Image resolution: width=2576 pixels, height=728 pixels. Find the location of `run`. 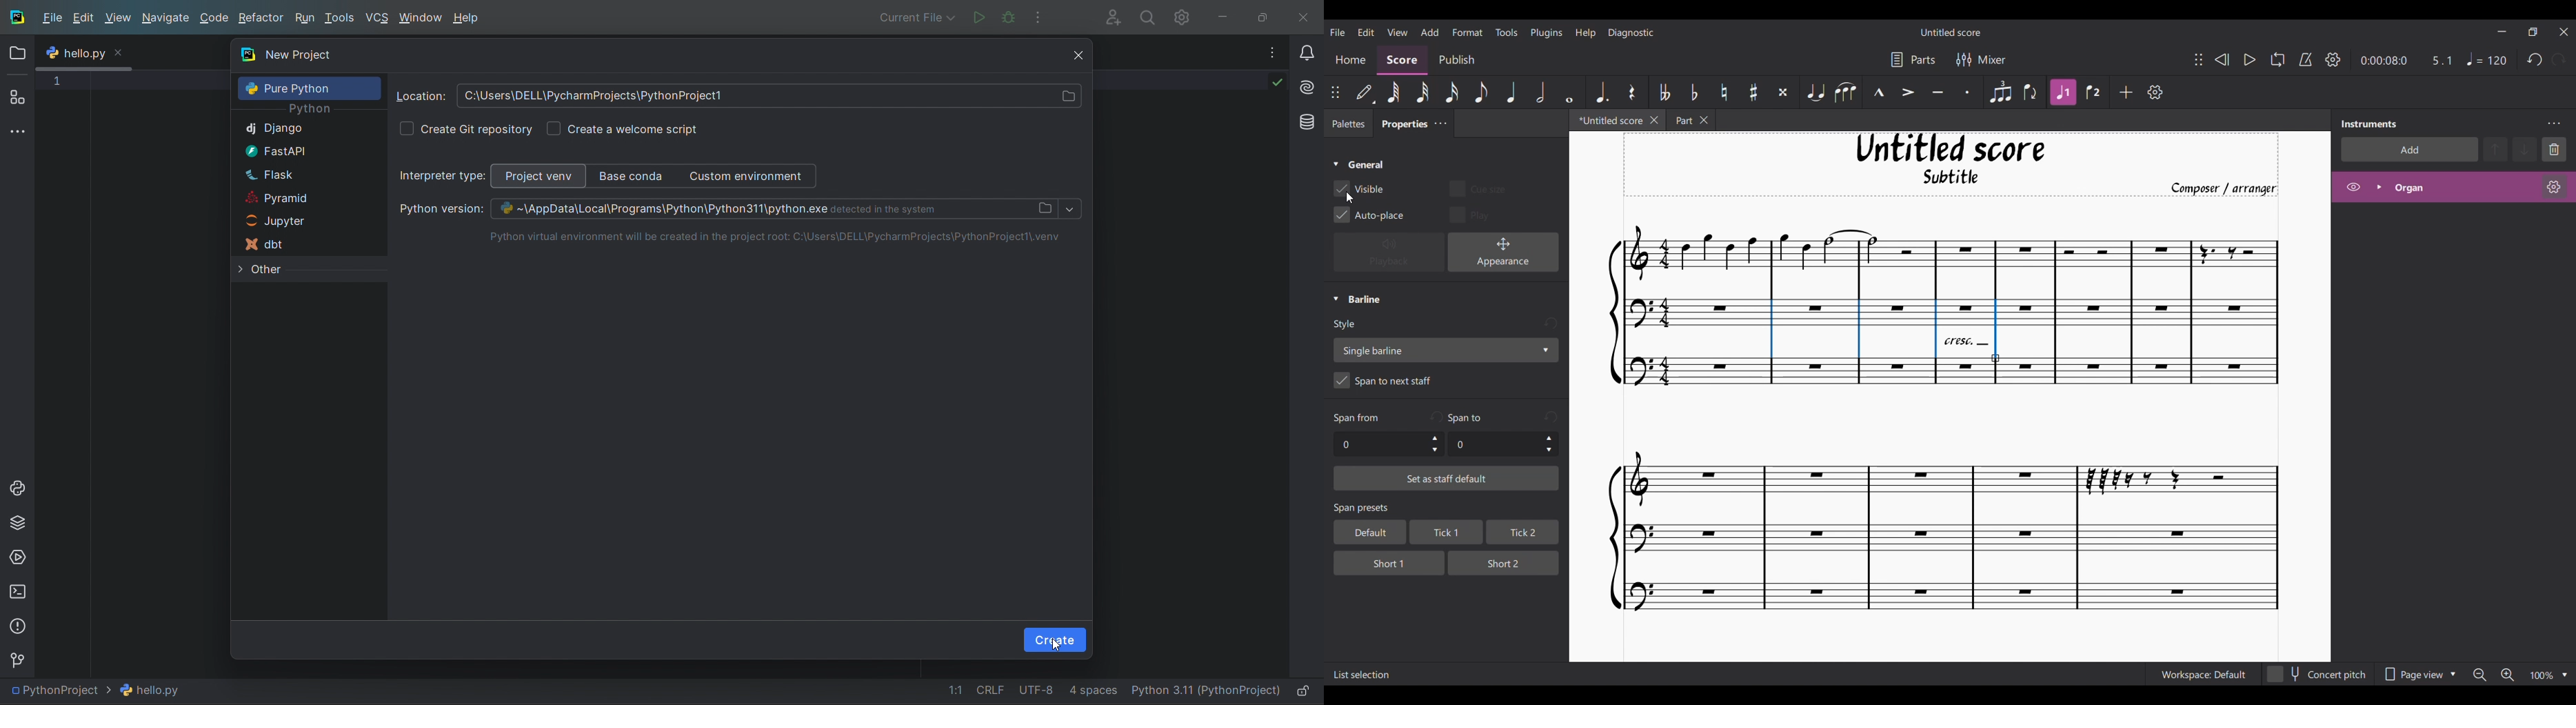

run is located at coordinates (976, 16).